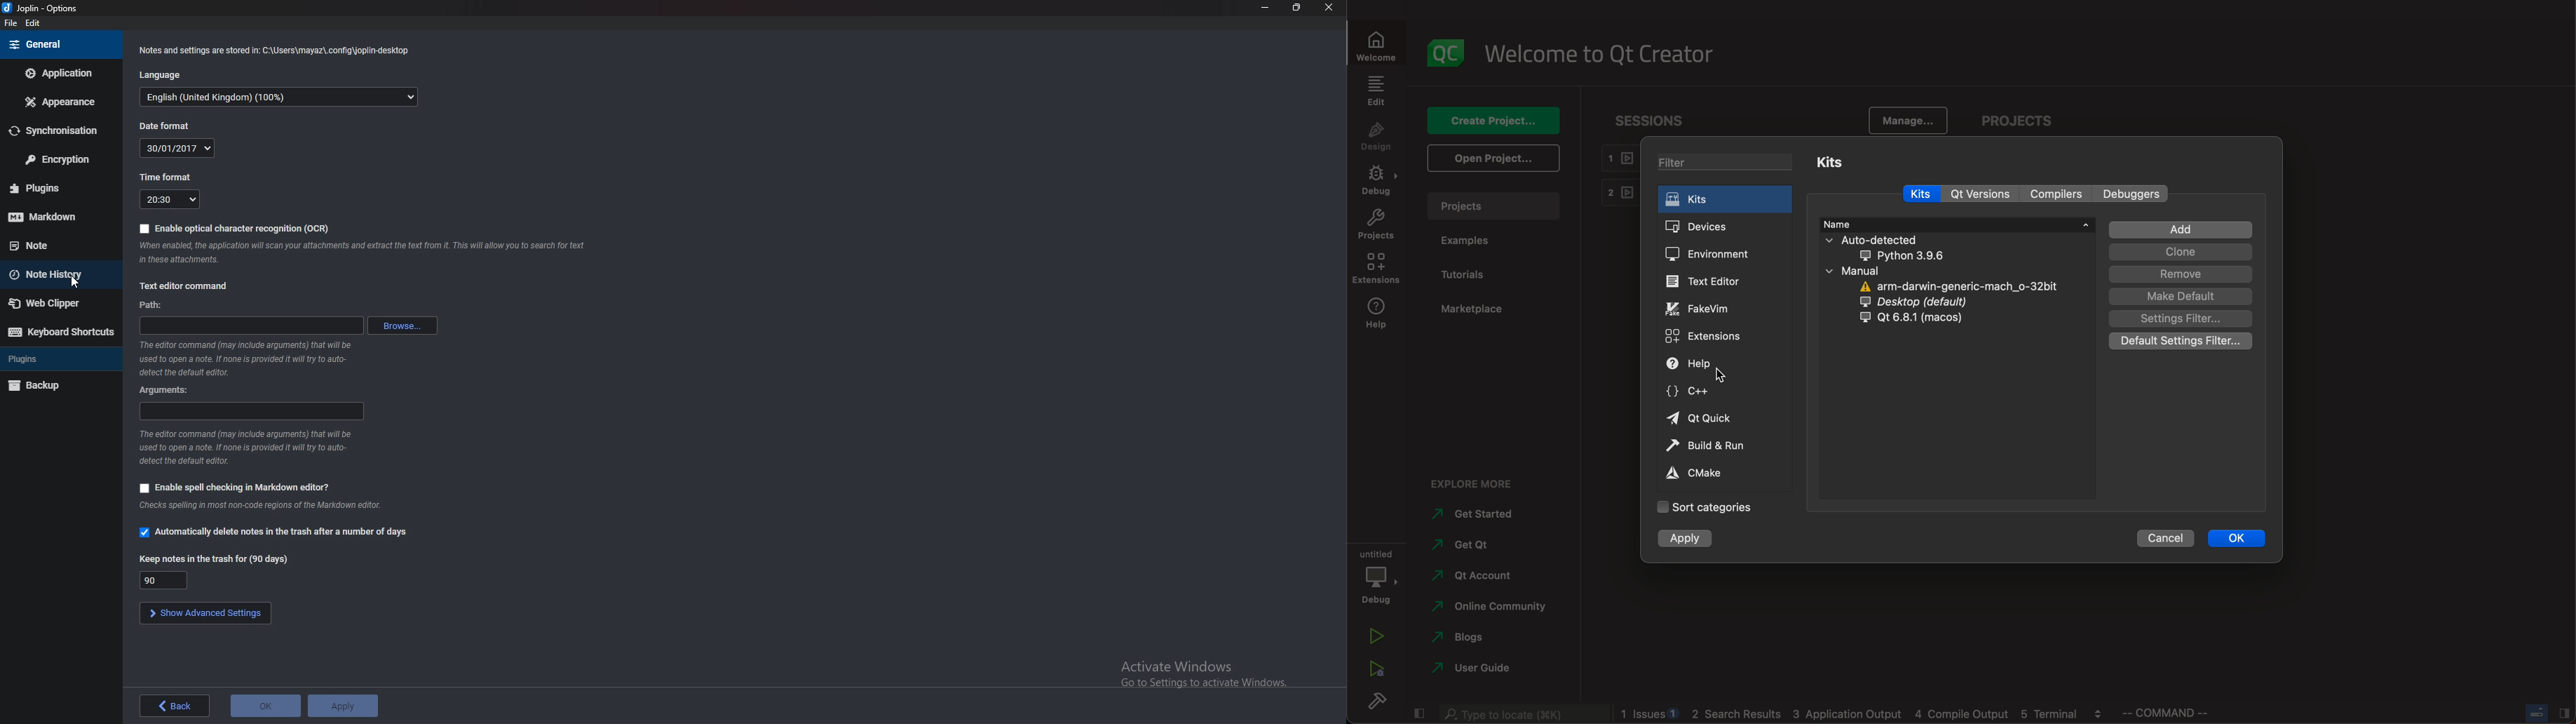 This screenshot has width=2576, height=728. What do you see at coordinates (167, 390) in the screenshot?
I see `Arguments` at bounding box center [167, 390].